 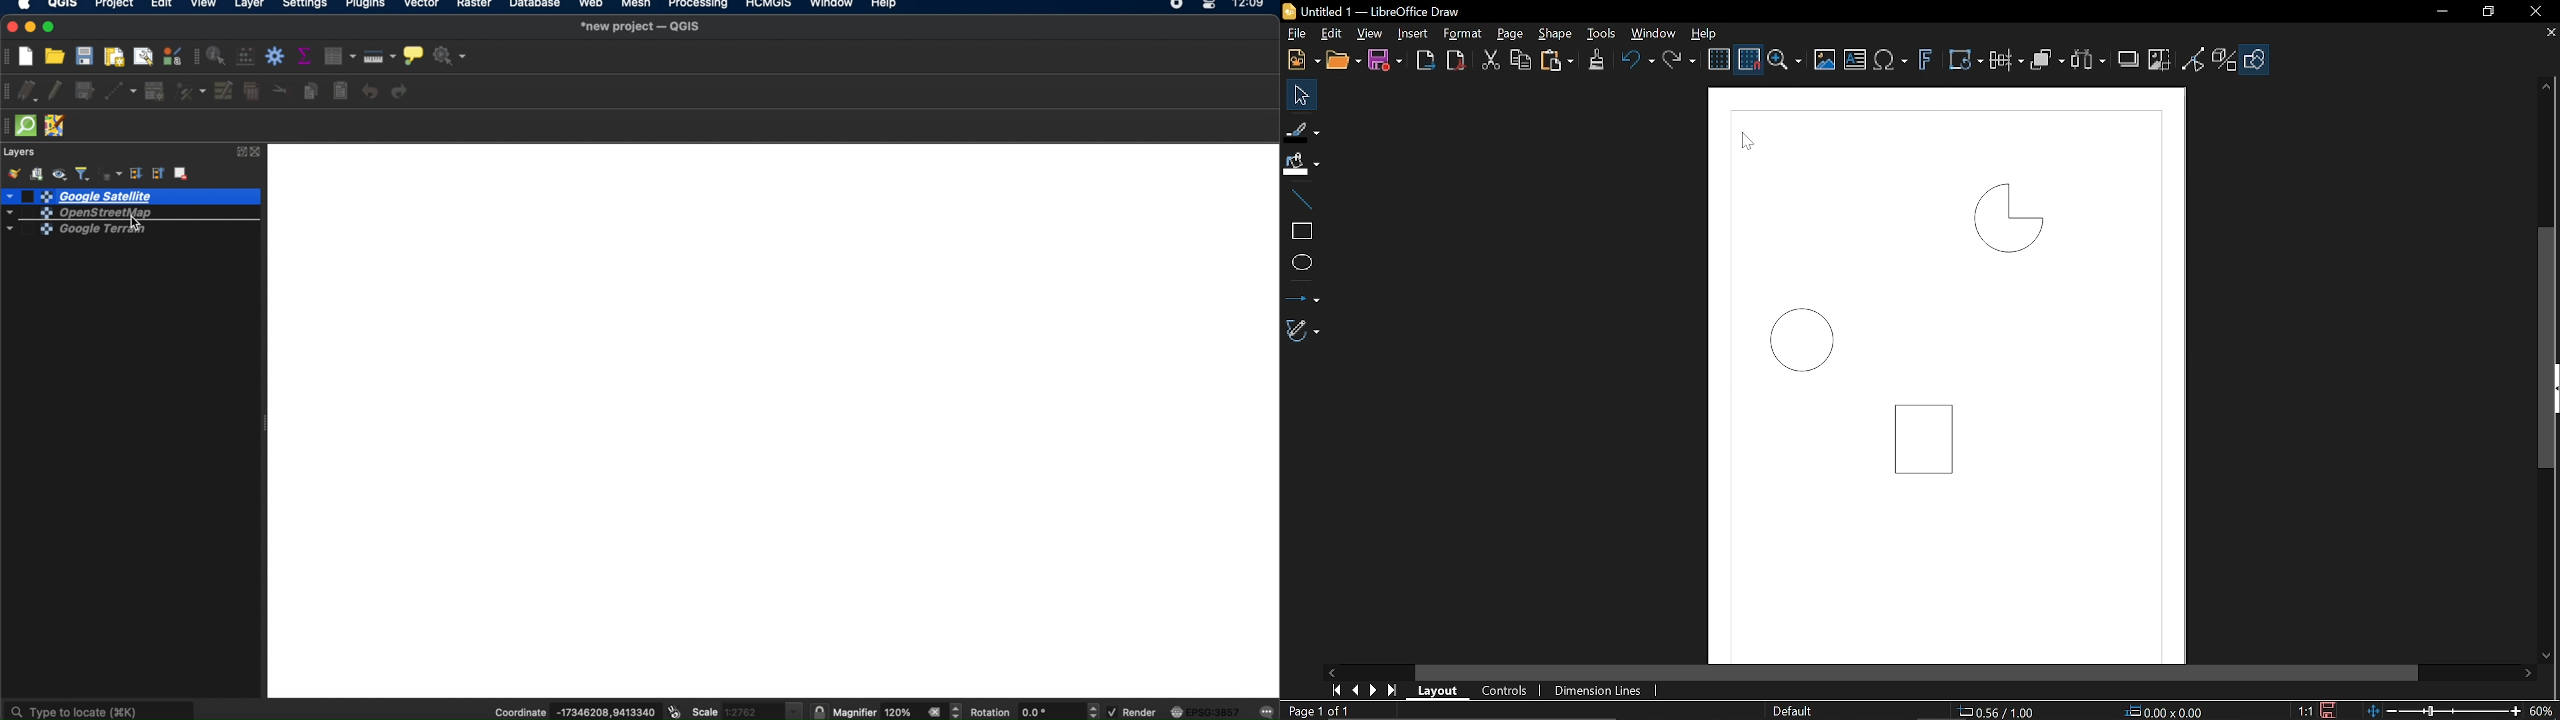 I want to click on Redo, so click(x=1682, y=61).